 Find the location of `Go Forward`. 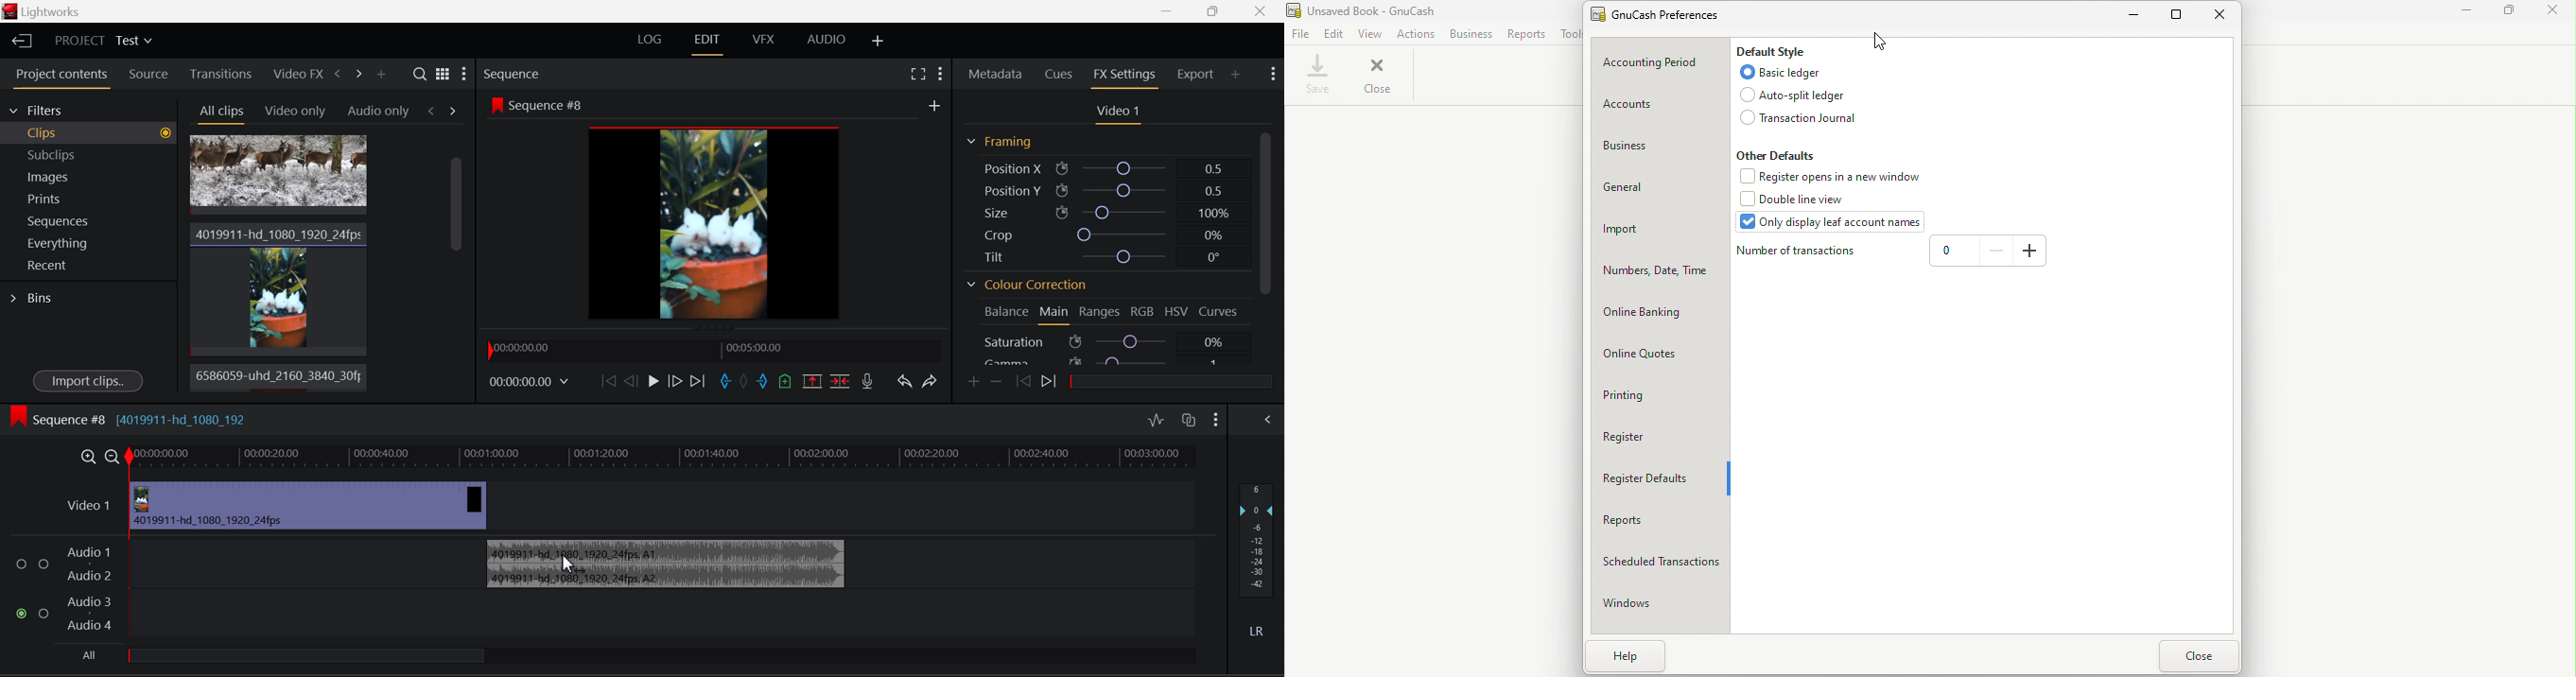

Go Forward is located at coordinates (676, 383).